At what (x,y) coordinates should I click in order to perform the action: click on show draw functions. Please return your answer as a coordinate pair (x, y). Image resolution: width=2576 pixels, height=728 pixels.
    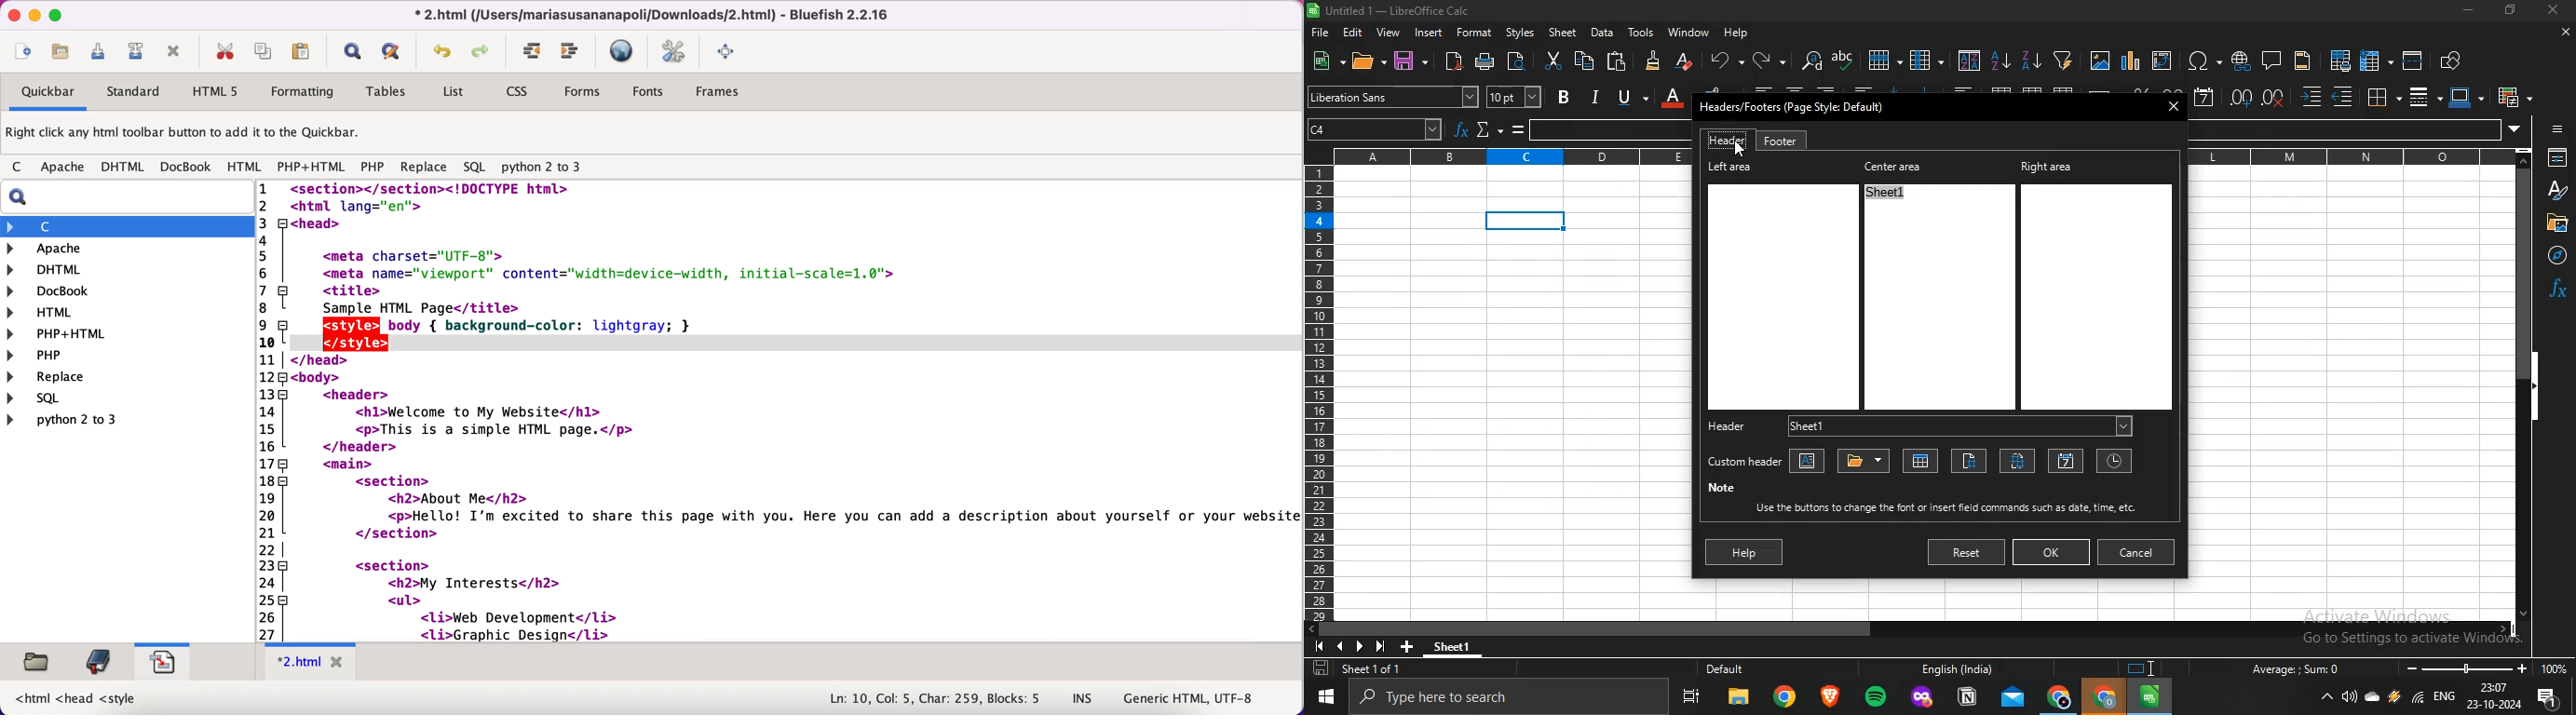
    Looking at the image, I should click on (2452, 59).